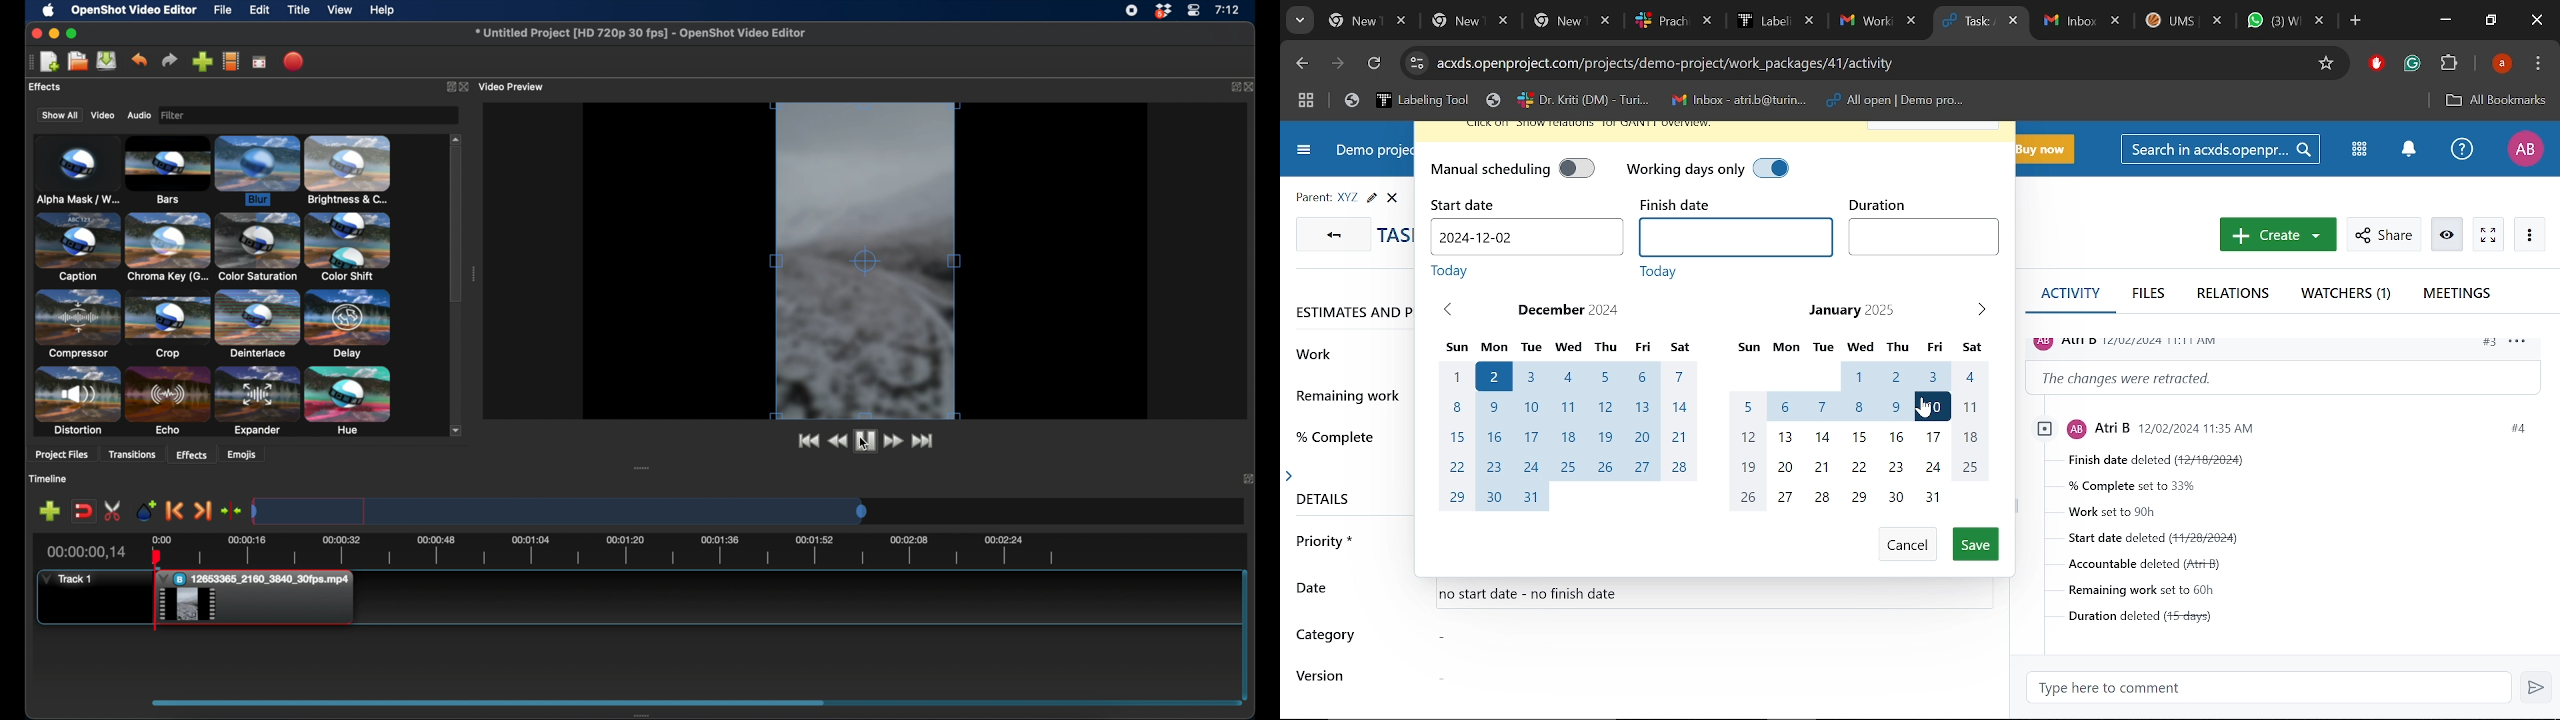 The height and width of the screenshot is (728, 2576). I want to click on Help, so click(2459, 149).